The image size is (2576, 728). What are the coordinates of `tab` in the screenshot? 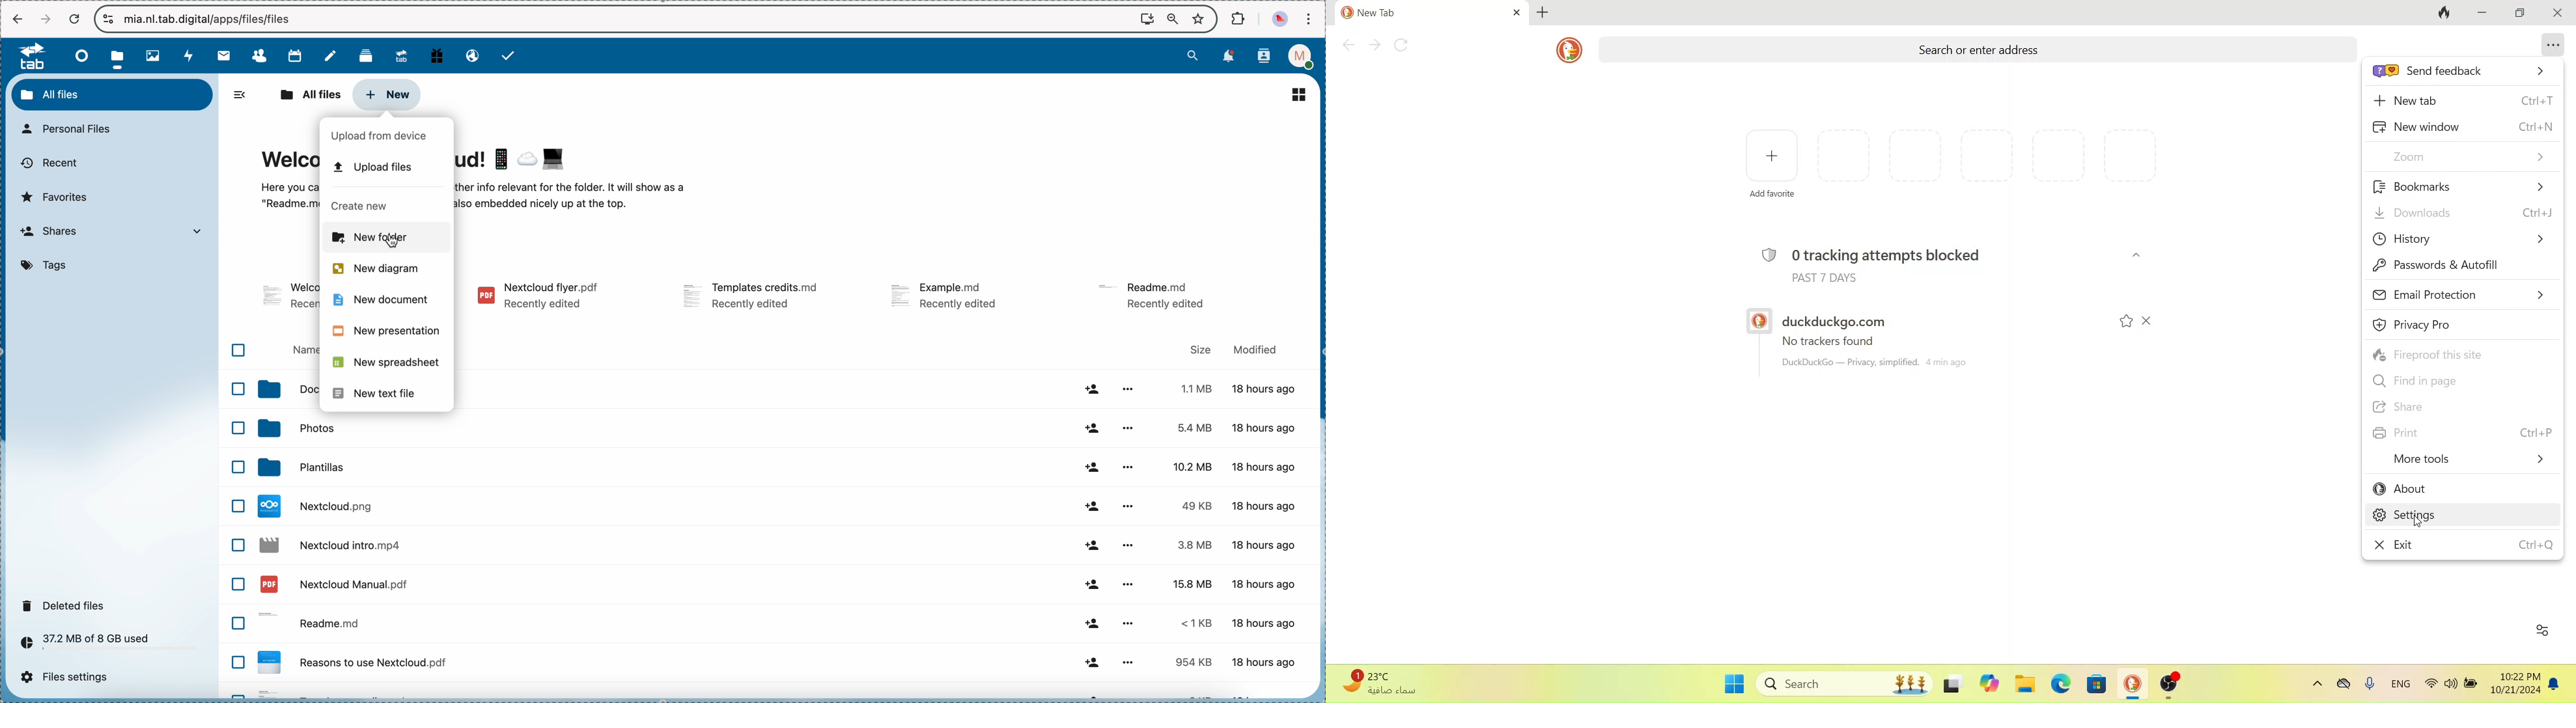 It's located at (27, 56).